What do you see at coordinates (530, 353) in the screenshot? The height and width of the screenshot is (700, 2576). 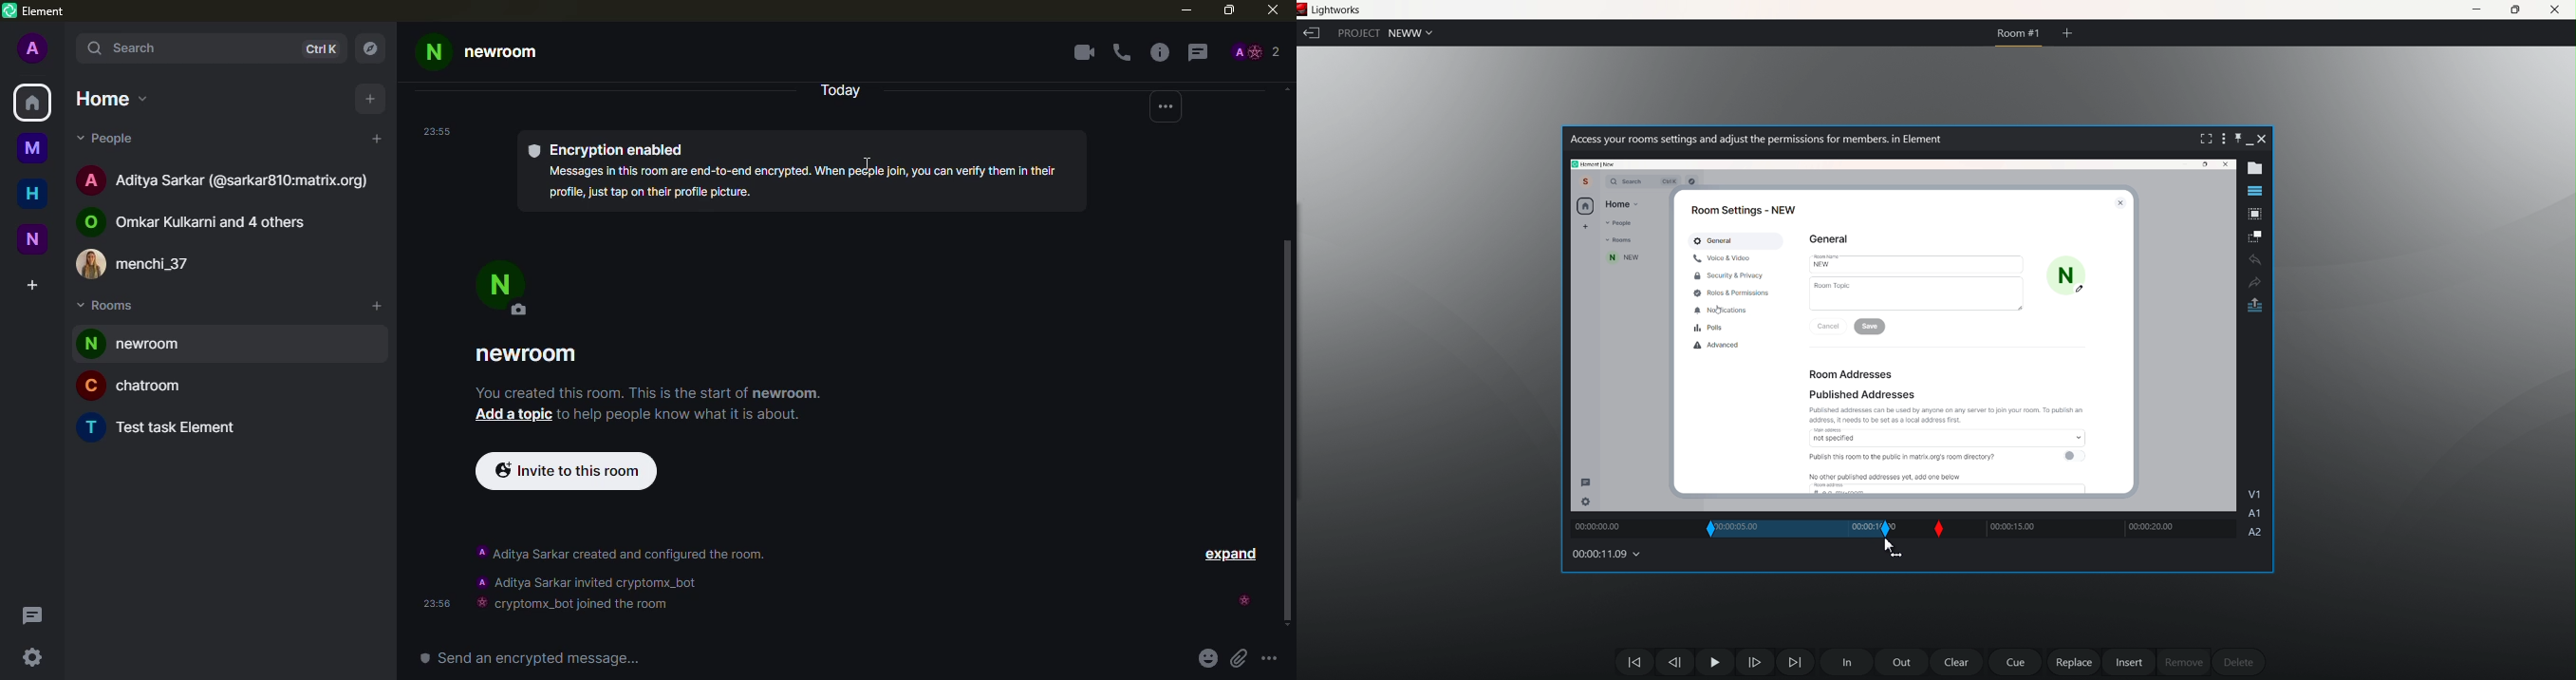 I see `newroom` at bounding box center [530, 353].